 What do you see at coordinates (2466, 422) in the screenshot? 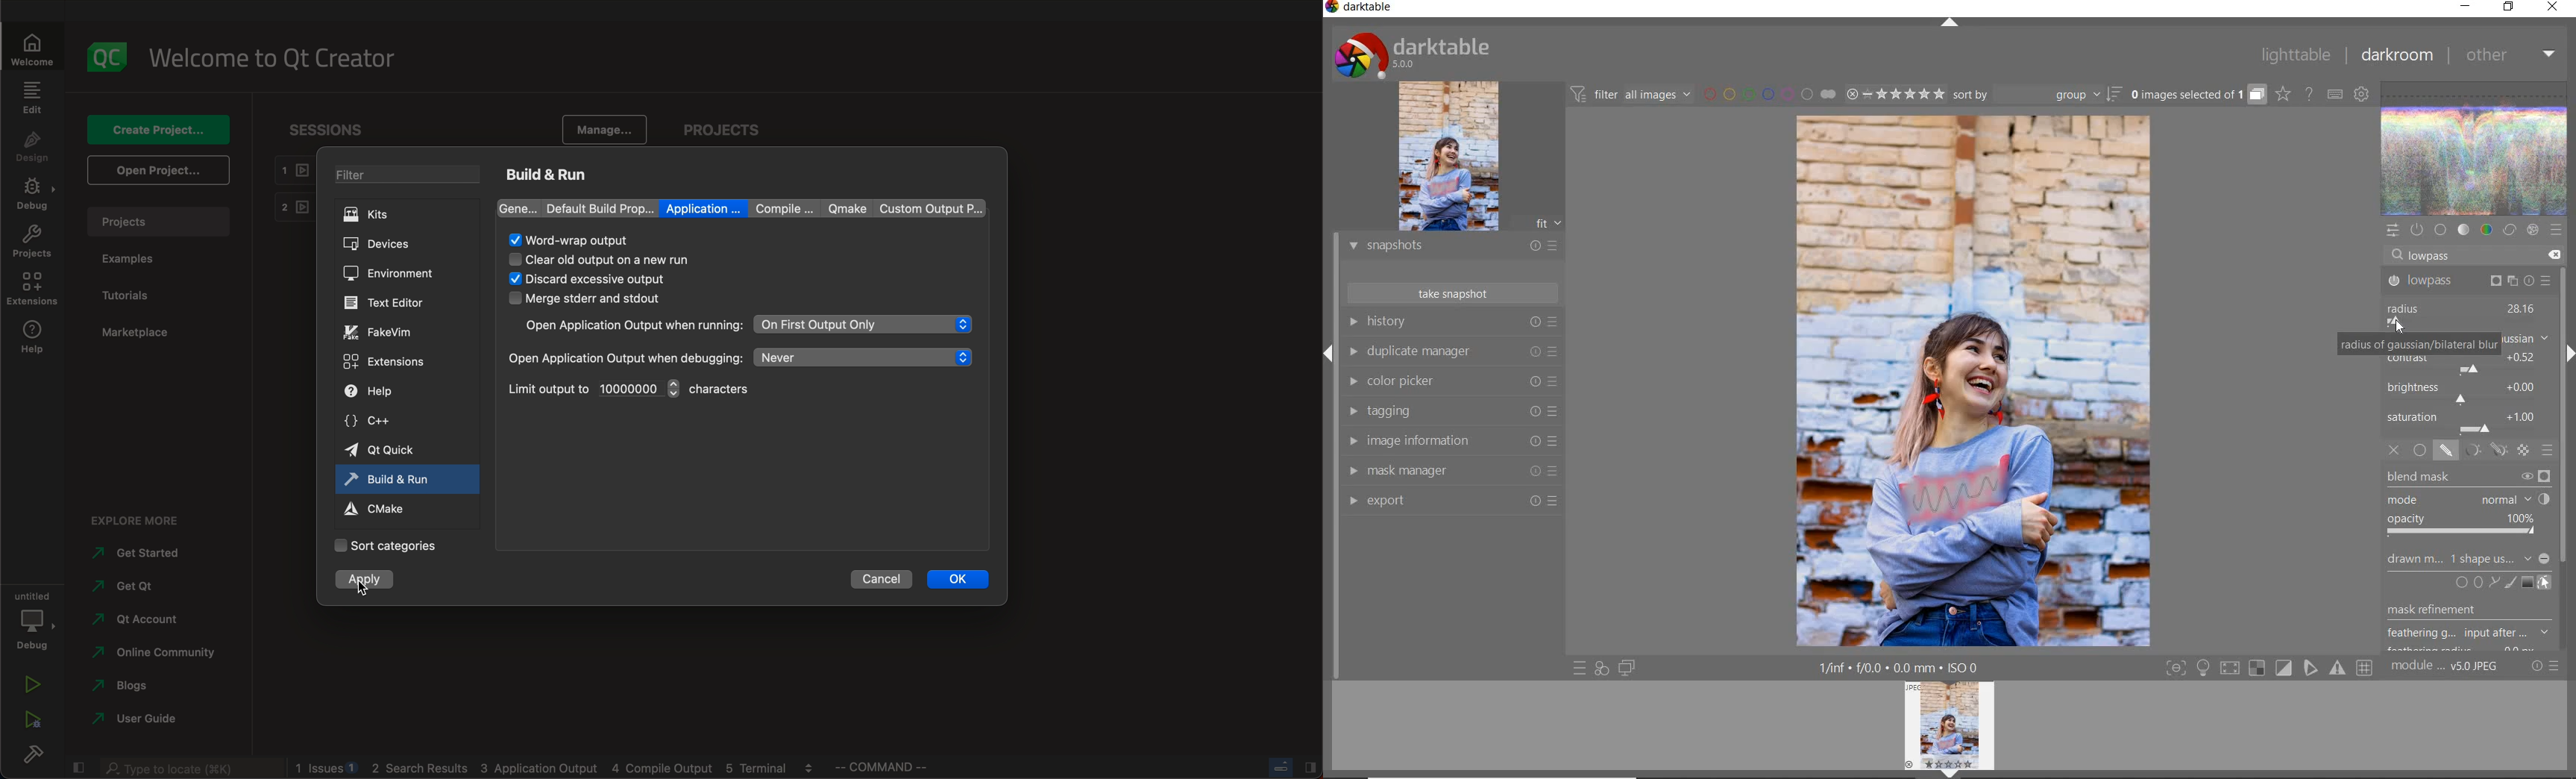
I see `saturation` at bounding box center [2466, 422].